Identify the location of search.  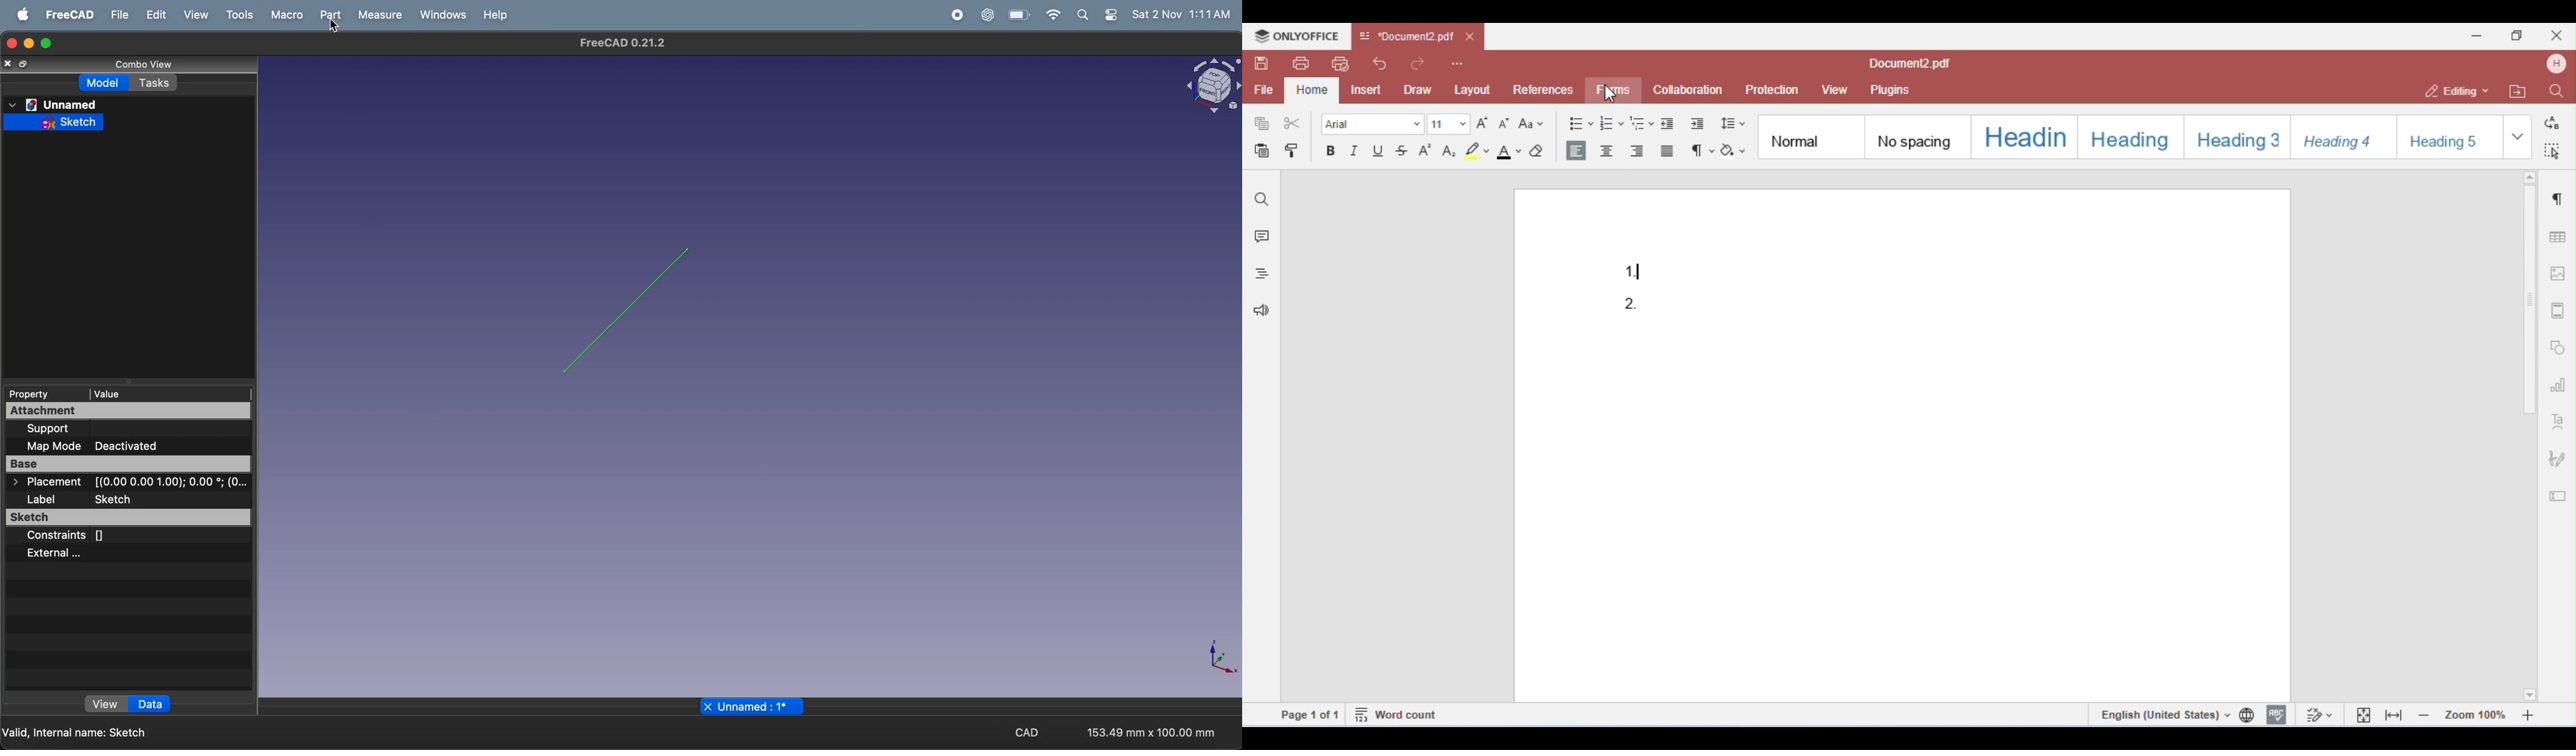
(1084, 16).